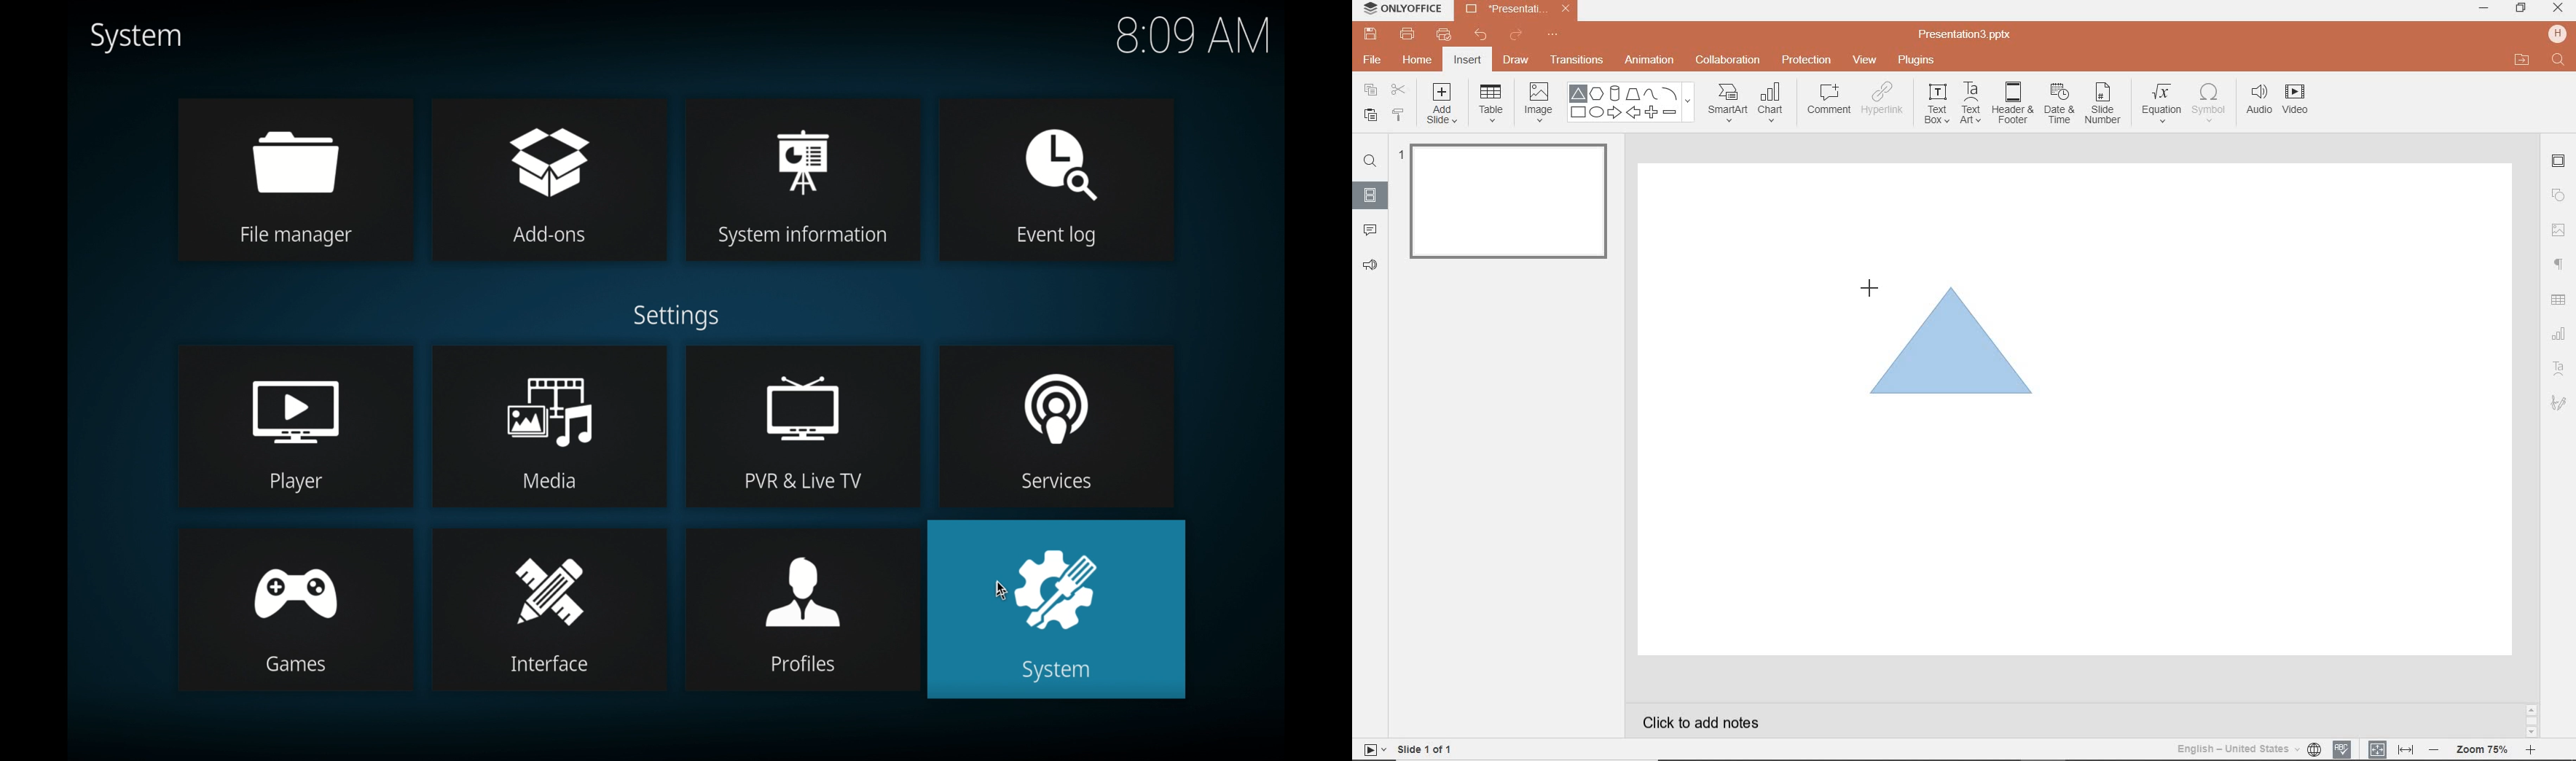 The image size is (2576, 784). What do you see at coordinates (2376, 750) in the screenshot?
I see `FIT TO SLIDE` at bounding box center [2376, 750].